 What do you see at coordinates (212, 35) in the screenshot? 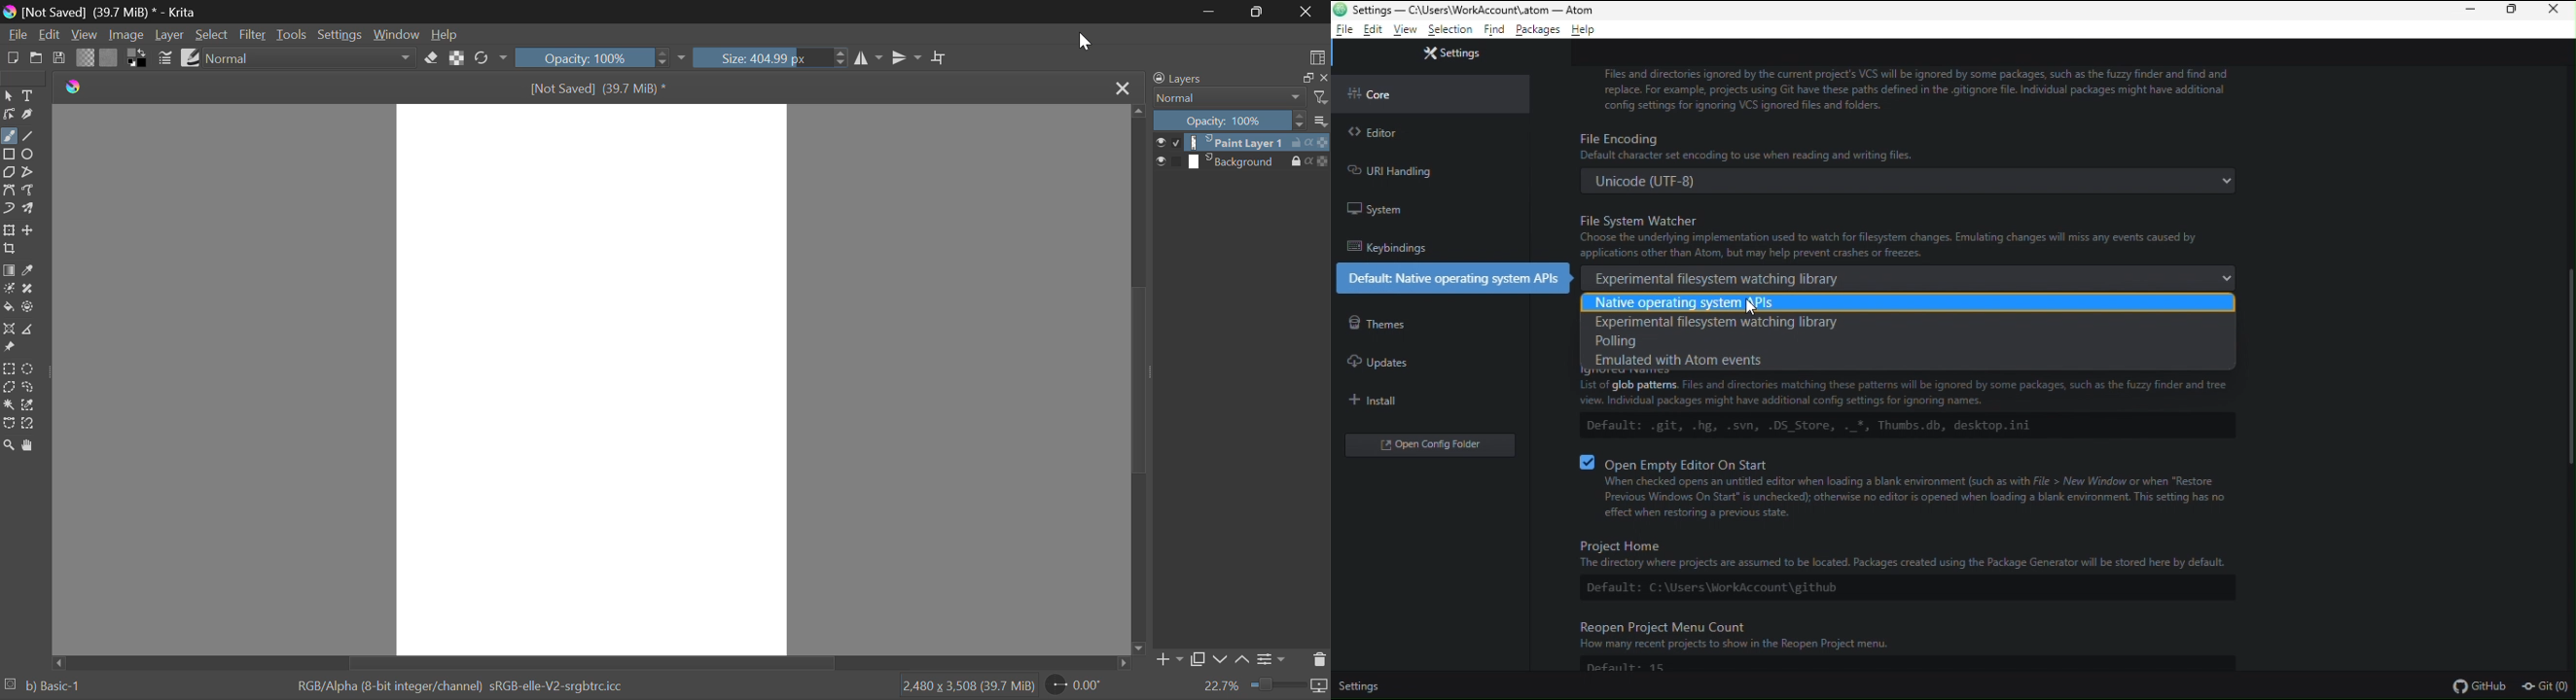
I see `Select` at bounding box center [212, 35].